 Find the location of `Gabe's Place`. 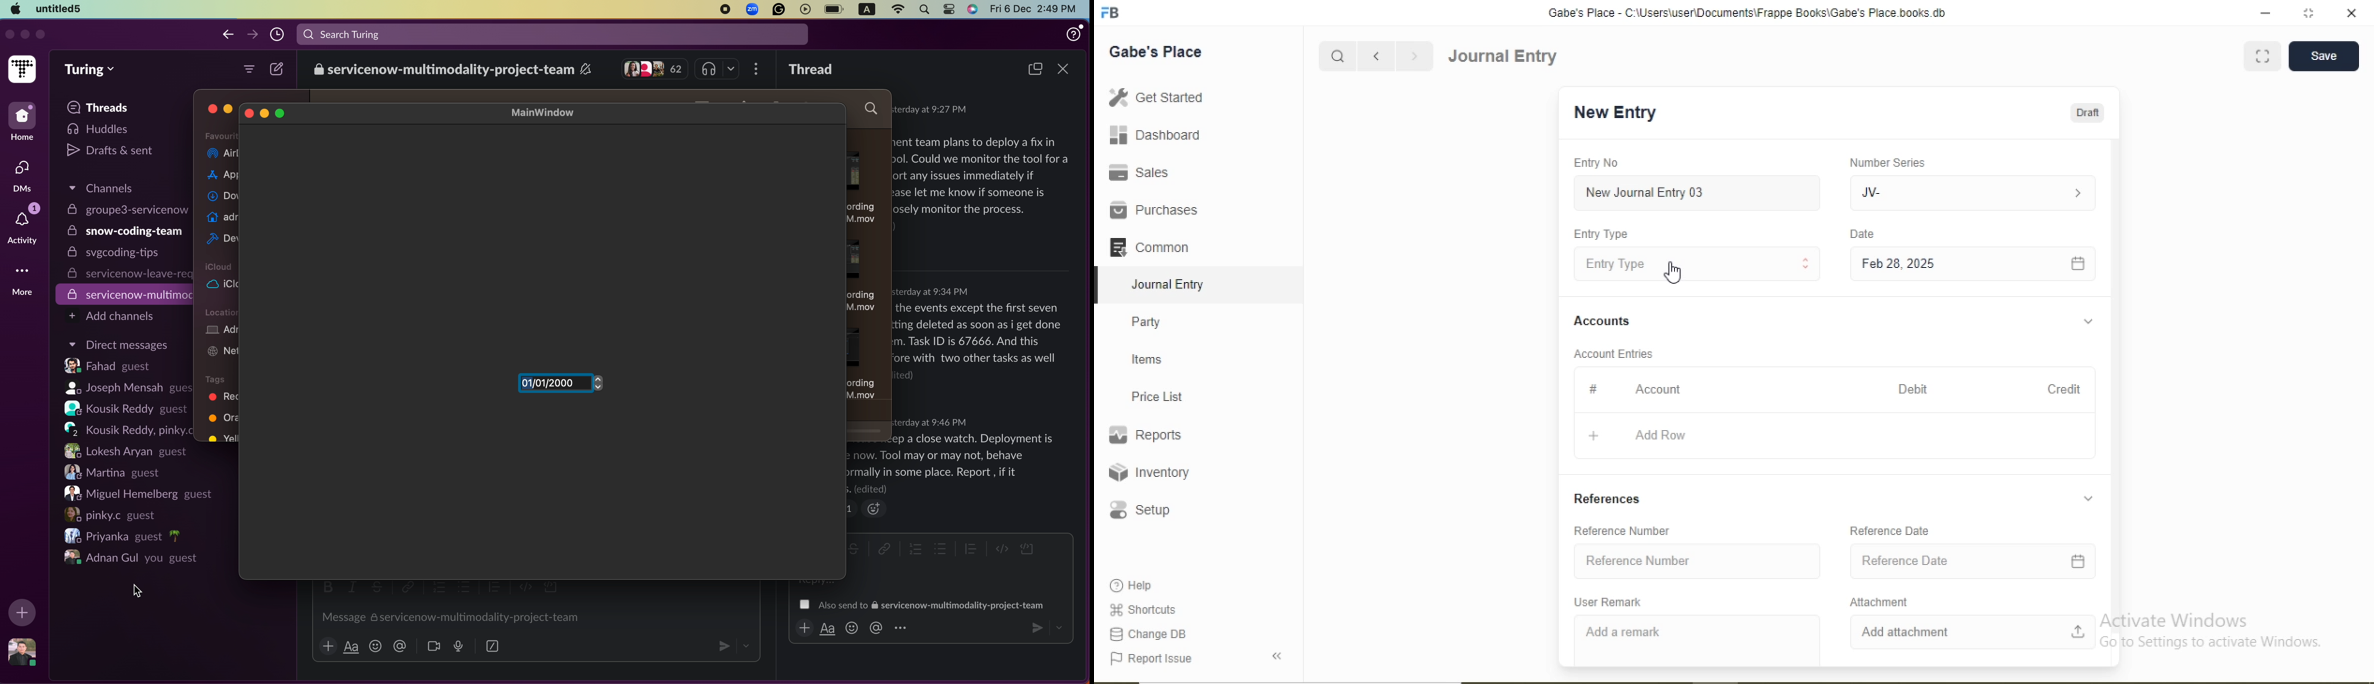

Gabe's Place is located at coordinates (1156, 52).